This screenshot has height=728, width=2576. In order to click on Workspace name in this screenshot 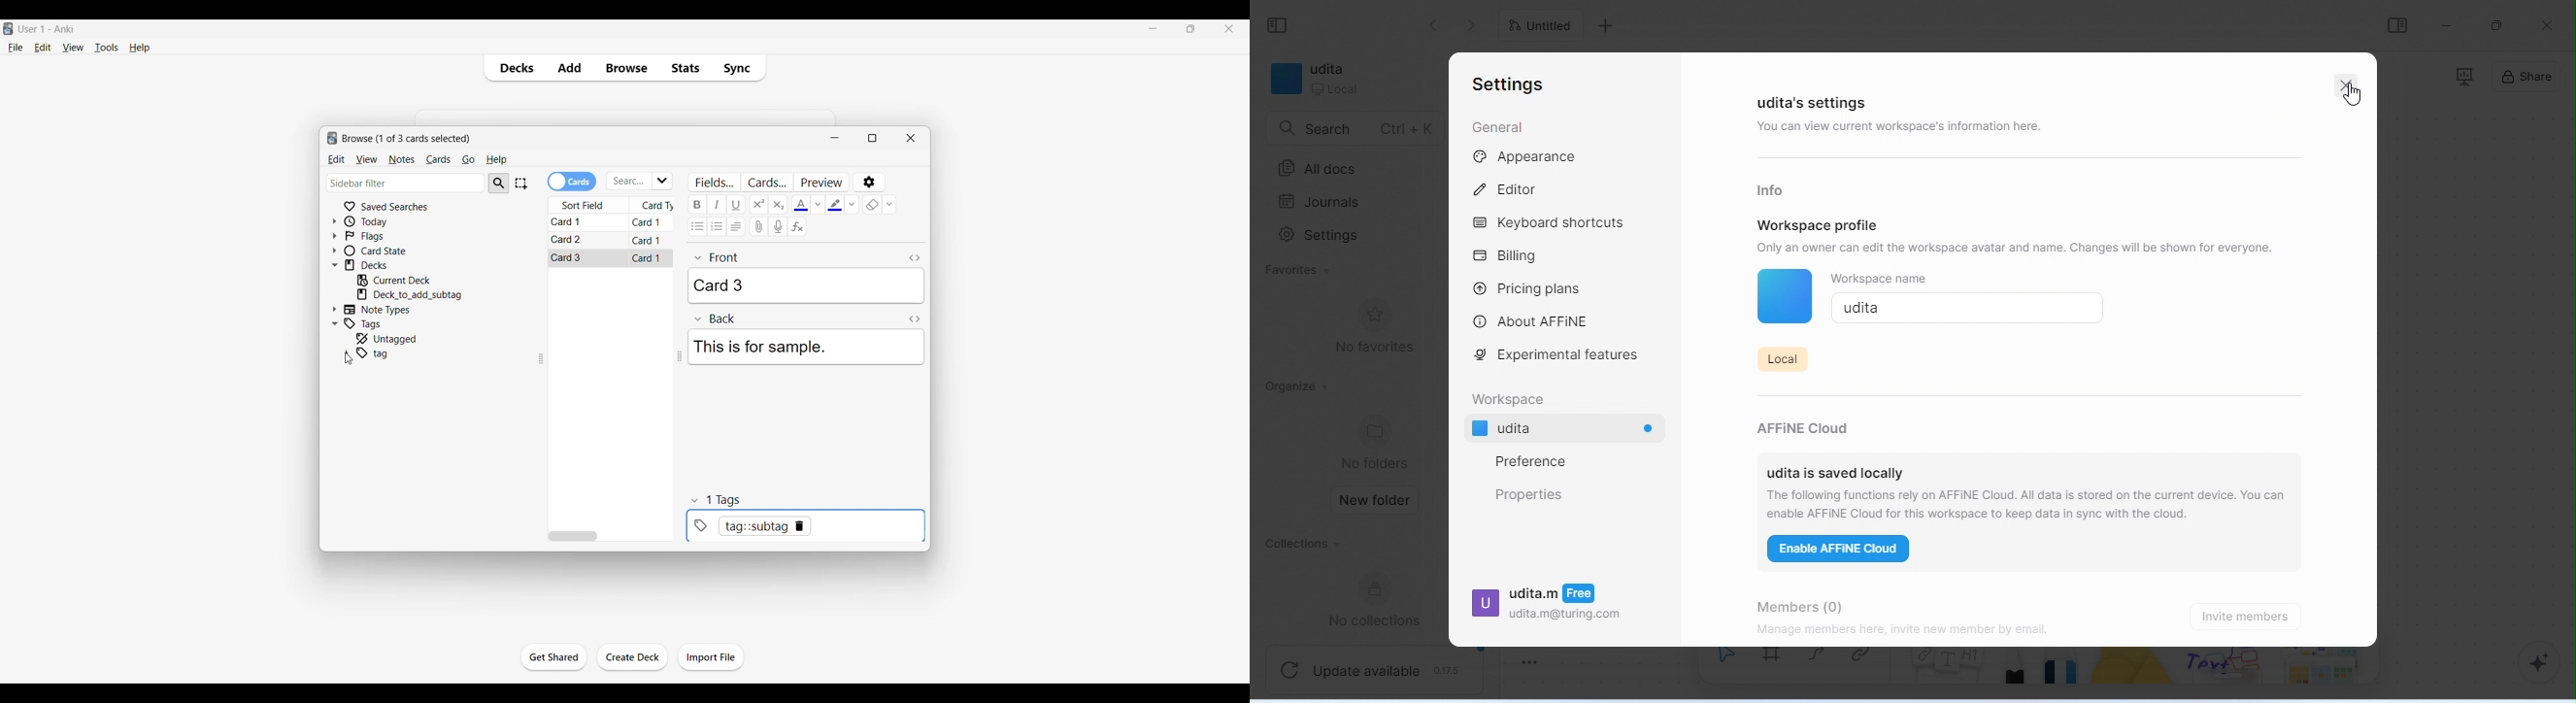, I will do `click(1952, 277)`.